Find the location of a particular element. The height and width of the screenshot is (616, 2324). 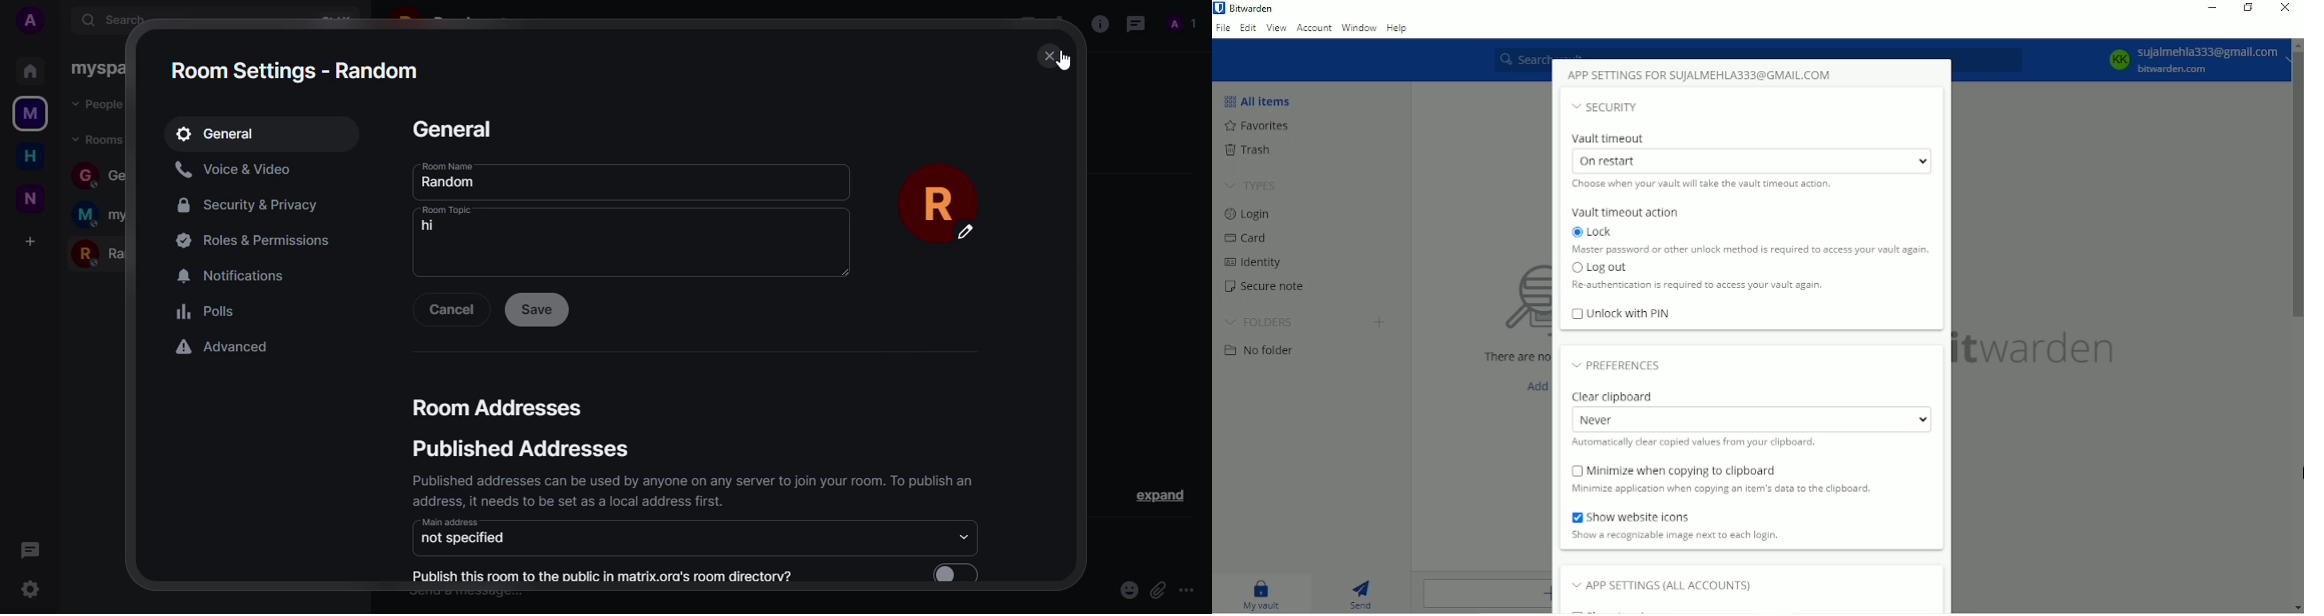

App settings for SUJALMEHLA333@GMAIL.COM is located at coordinates (1701, 72).